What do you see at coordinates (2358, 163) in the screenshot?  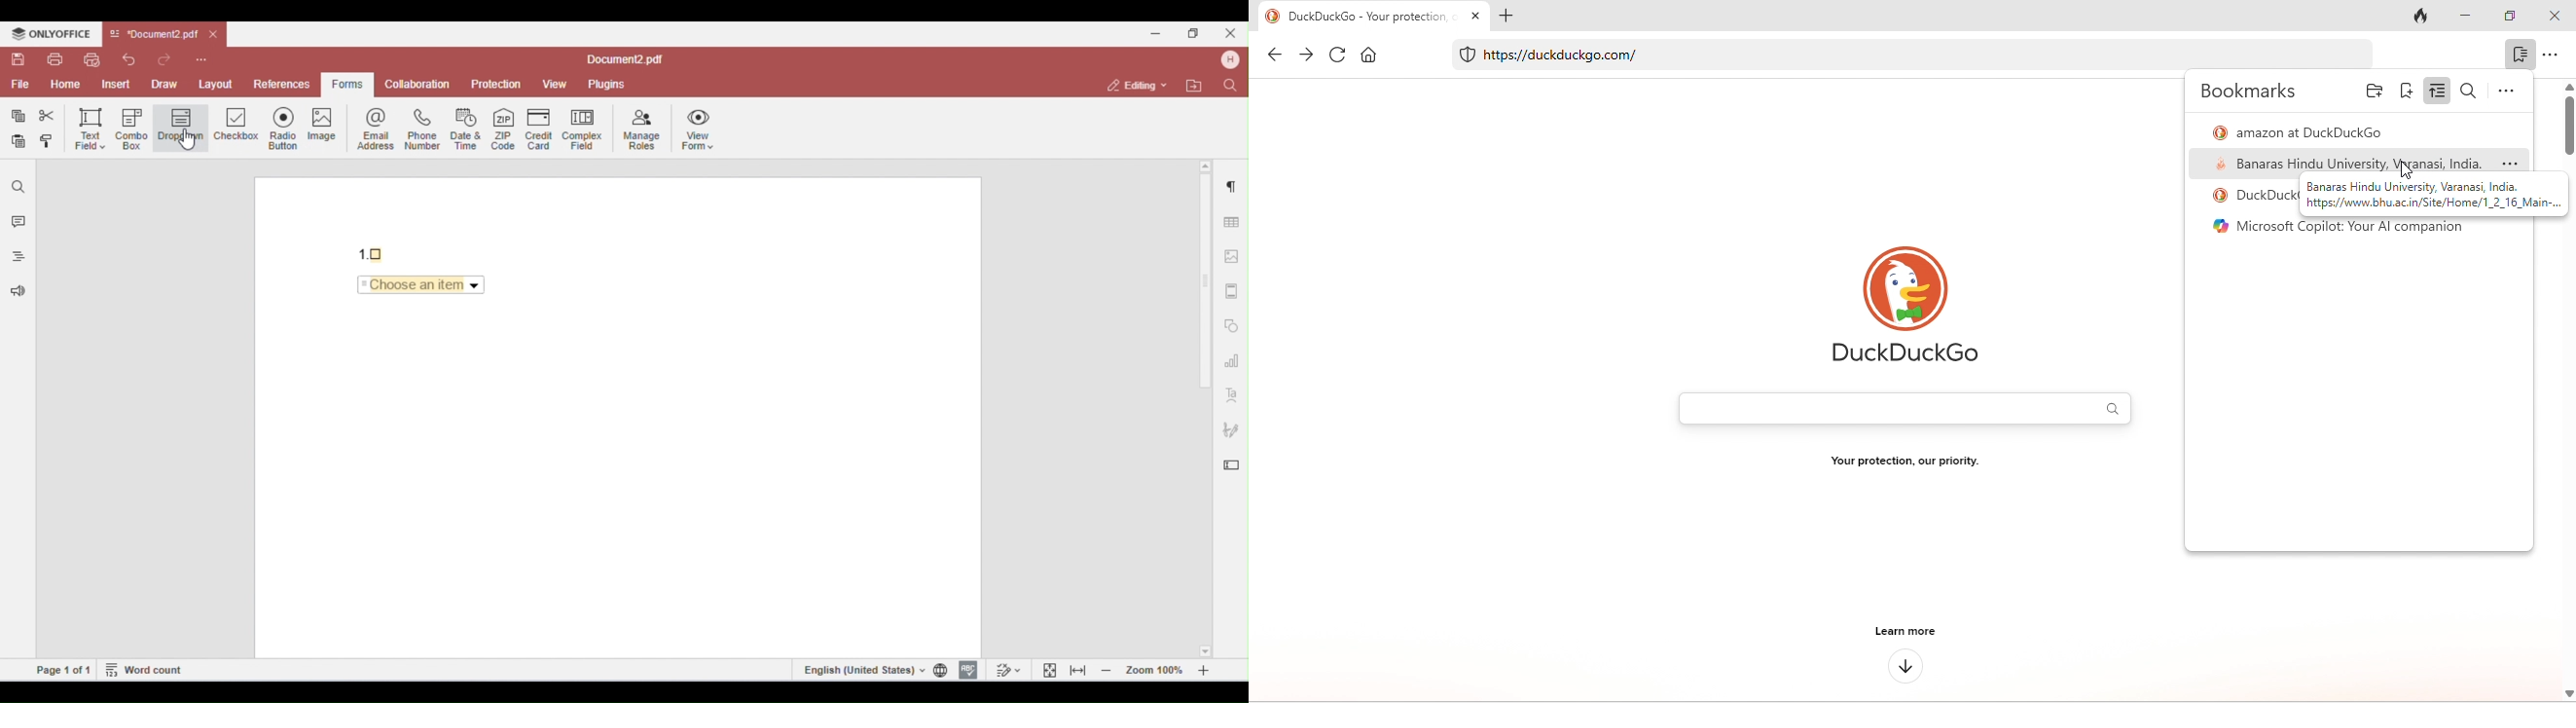 I see `Hyperlink to Banaras Hindu University` at bounding box center [2358, 163].